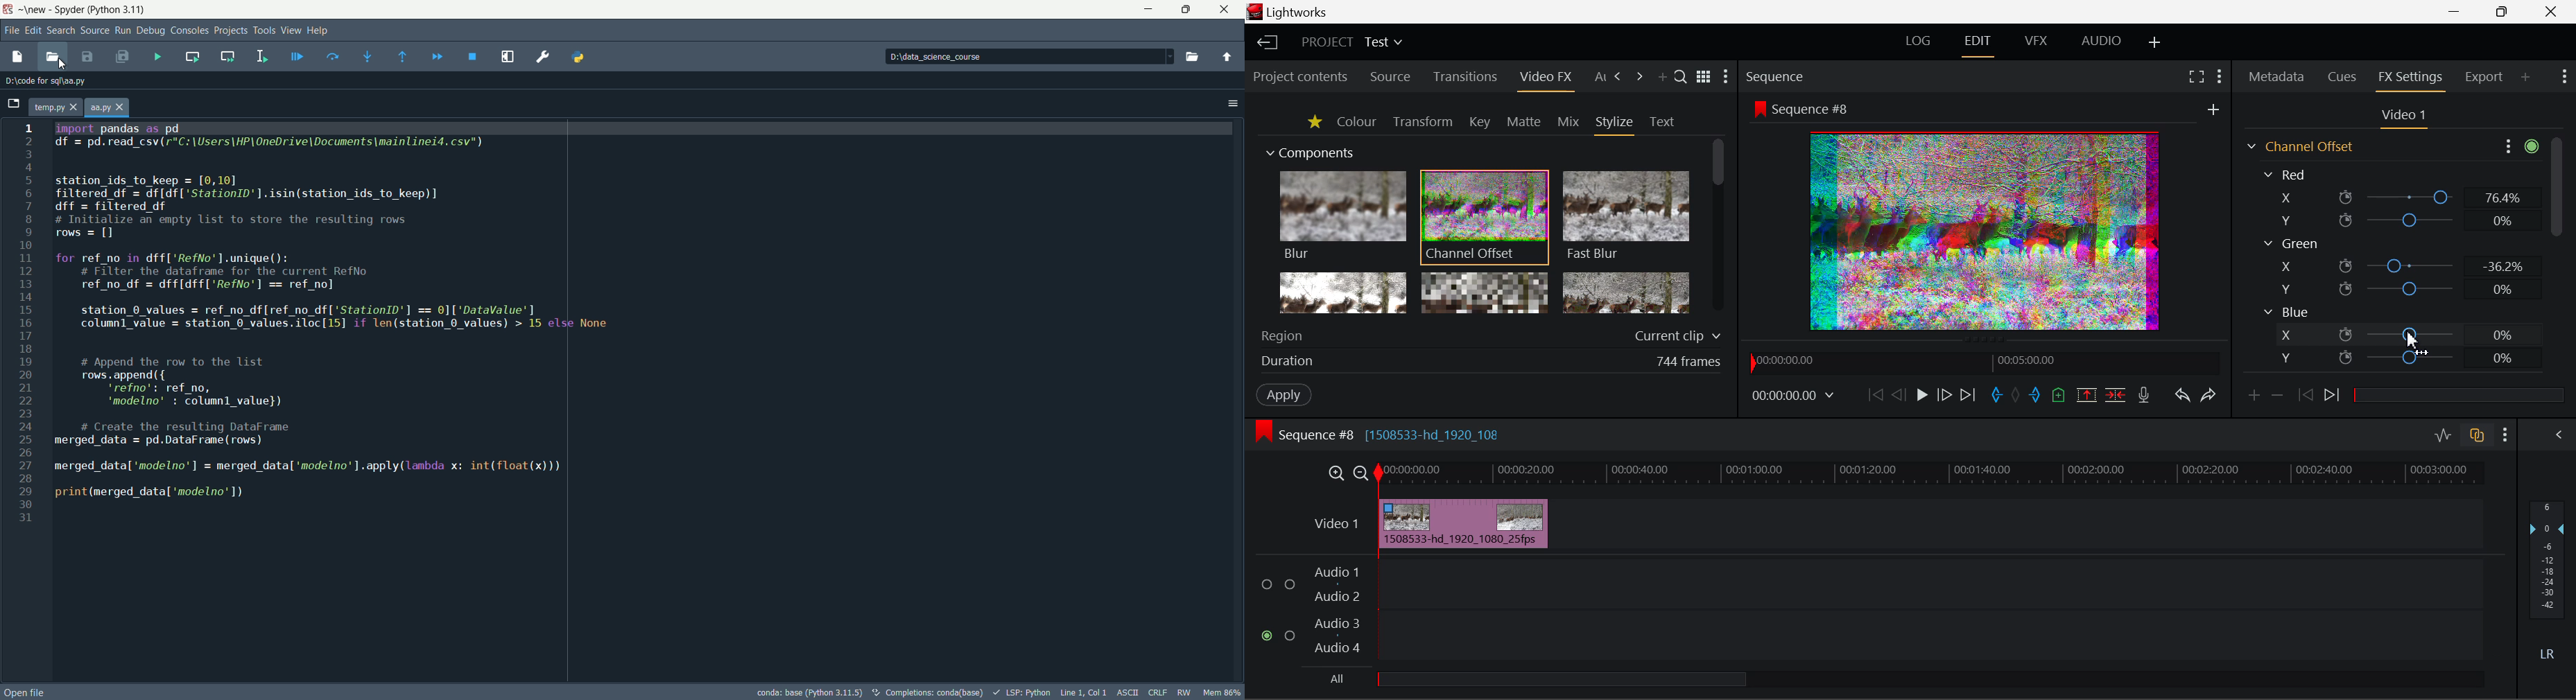  What do you see at coordinates (436, 56) in the screenshot?
I see `continue execution until next breakpoint ` at bounding box center [436, 56].